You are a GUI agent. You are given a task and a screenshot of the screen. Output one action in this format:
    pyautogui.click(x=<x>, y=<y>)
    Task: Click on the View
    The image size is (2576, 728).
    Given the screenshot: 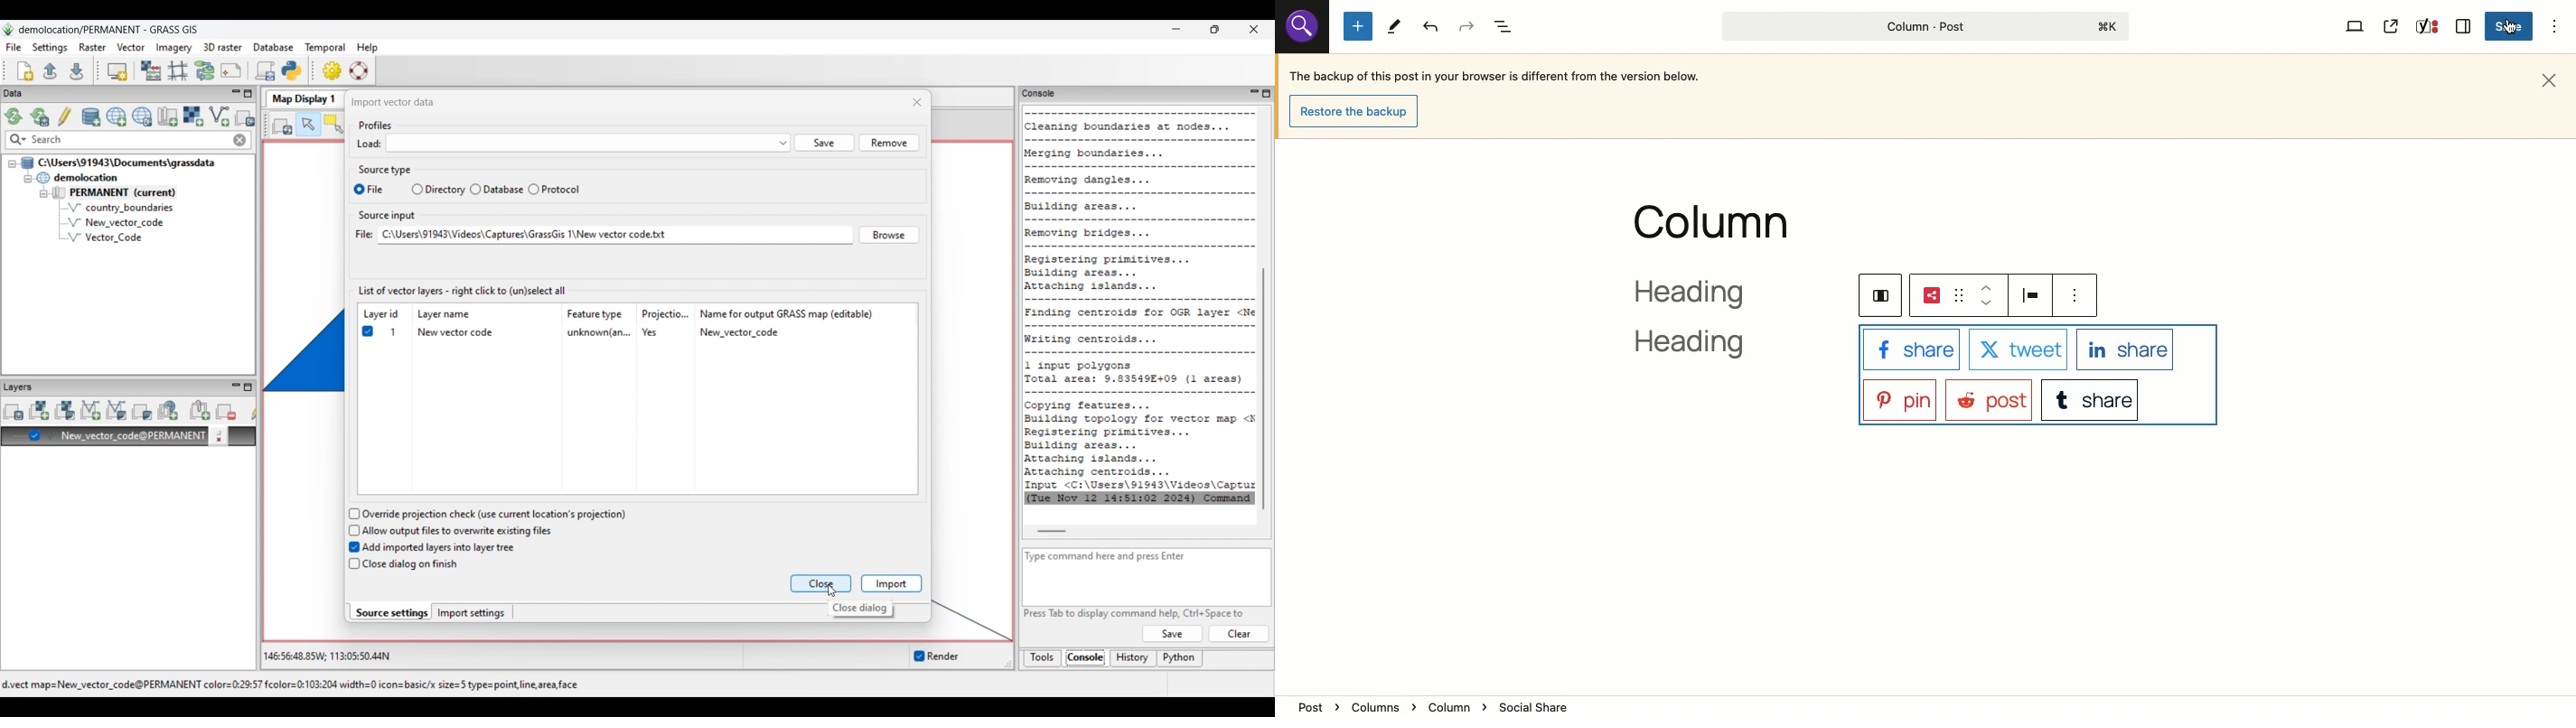 What is the action you would take?
    pyautogui.click(x=2356, y=25)
    